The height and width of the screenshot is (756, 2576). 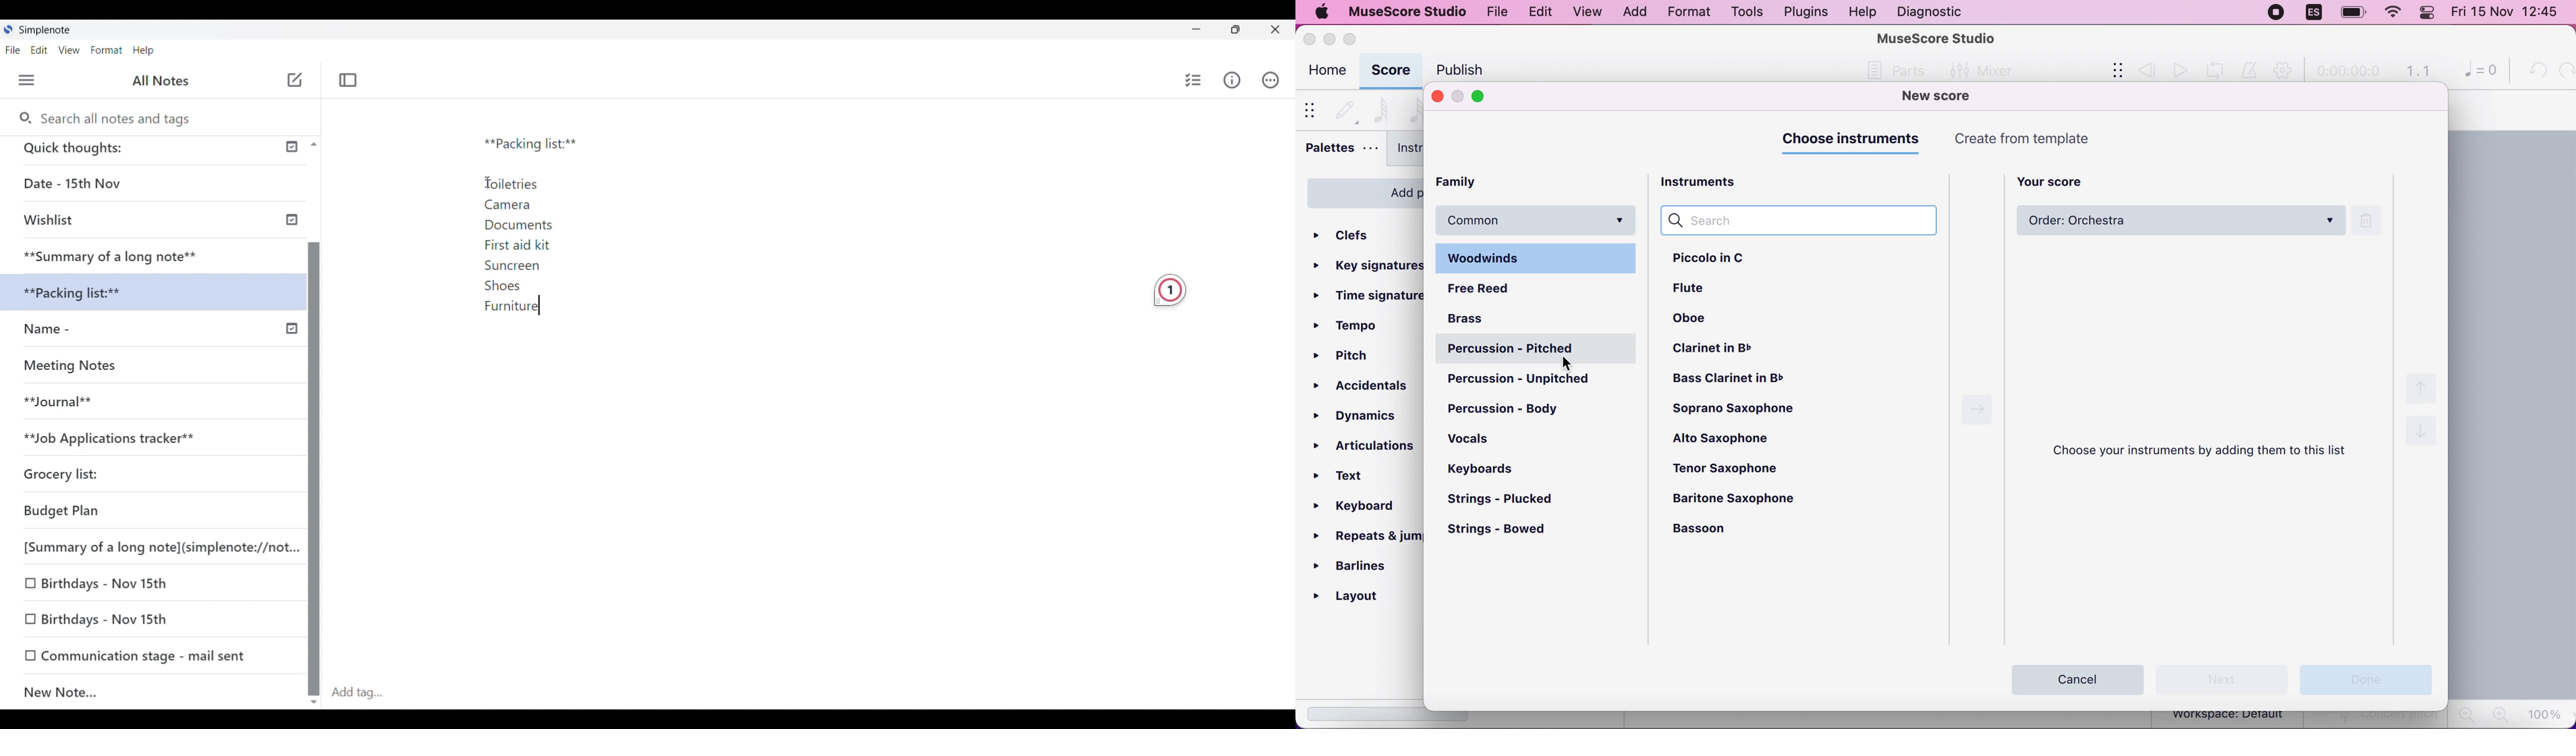 I want to click on vocals, so click(x=1484, y=443).